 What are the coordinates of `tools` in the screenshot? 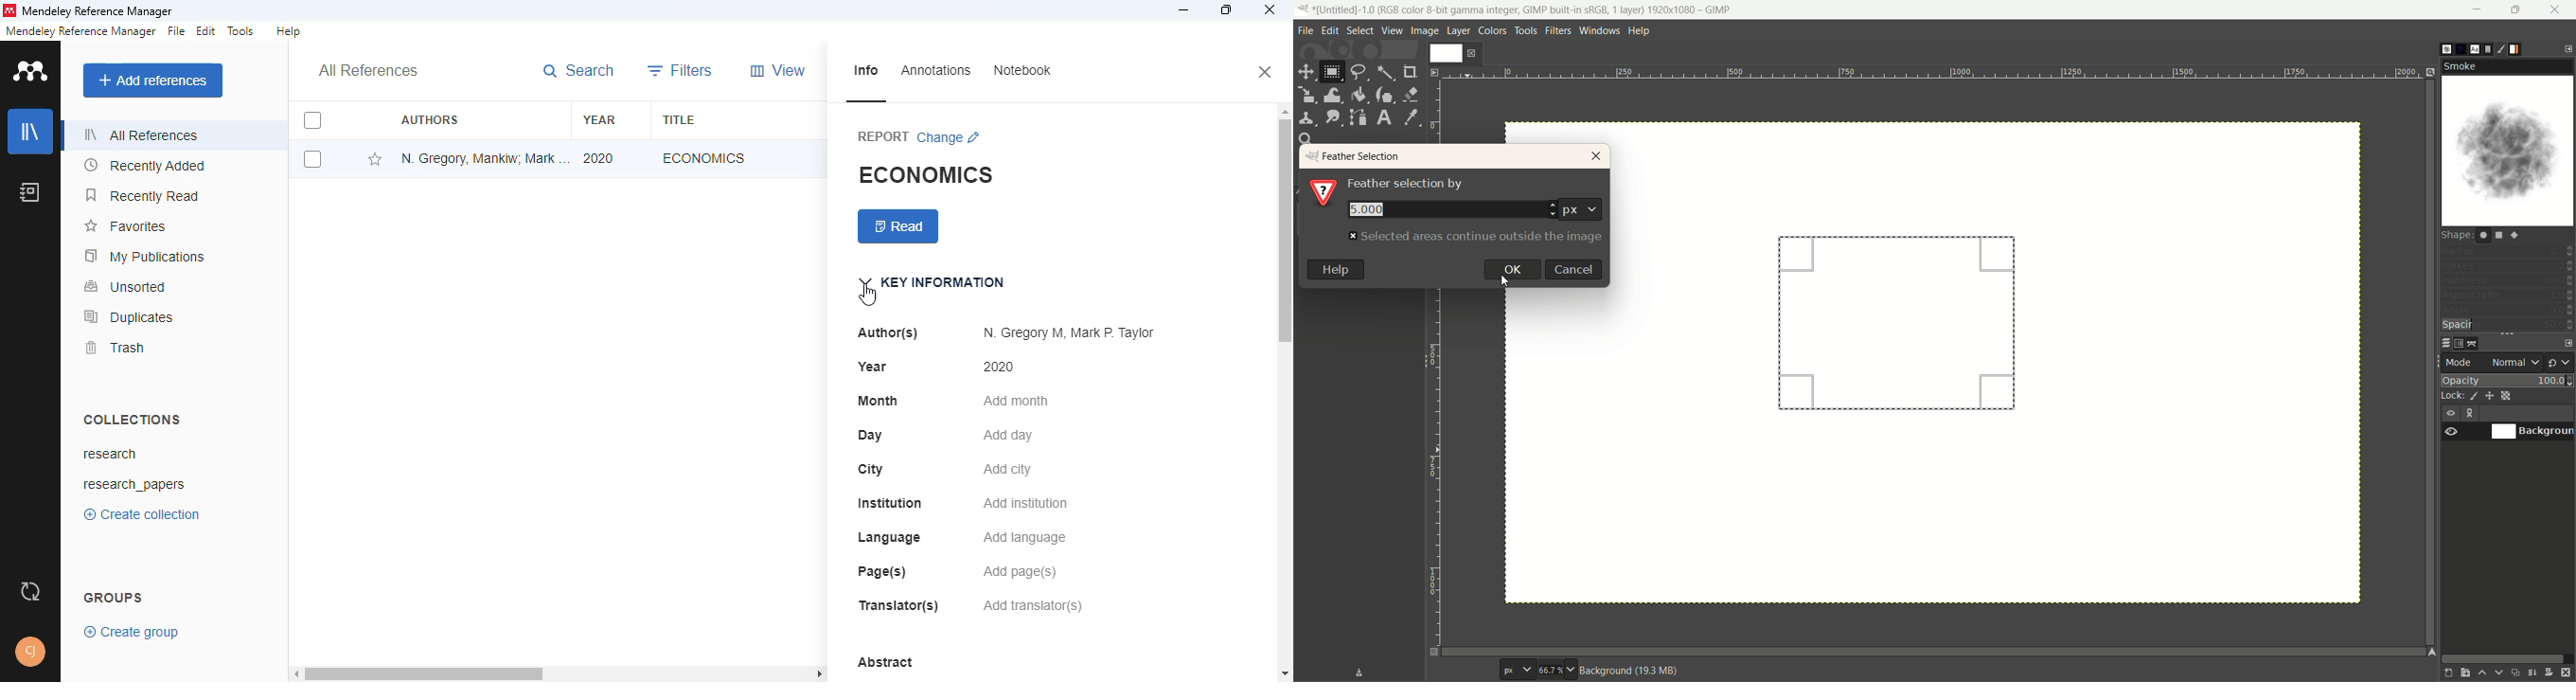 It's located at (1526, 30).